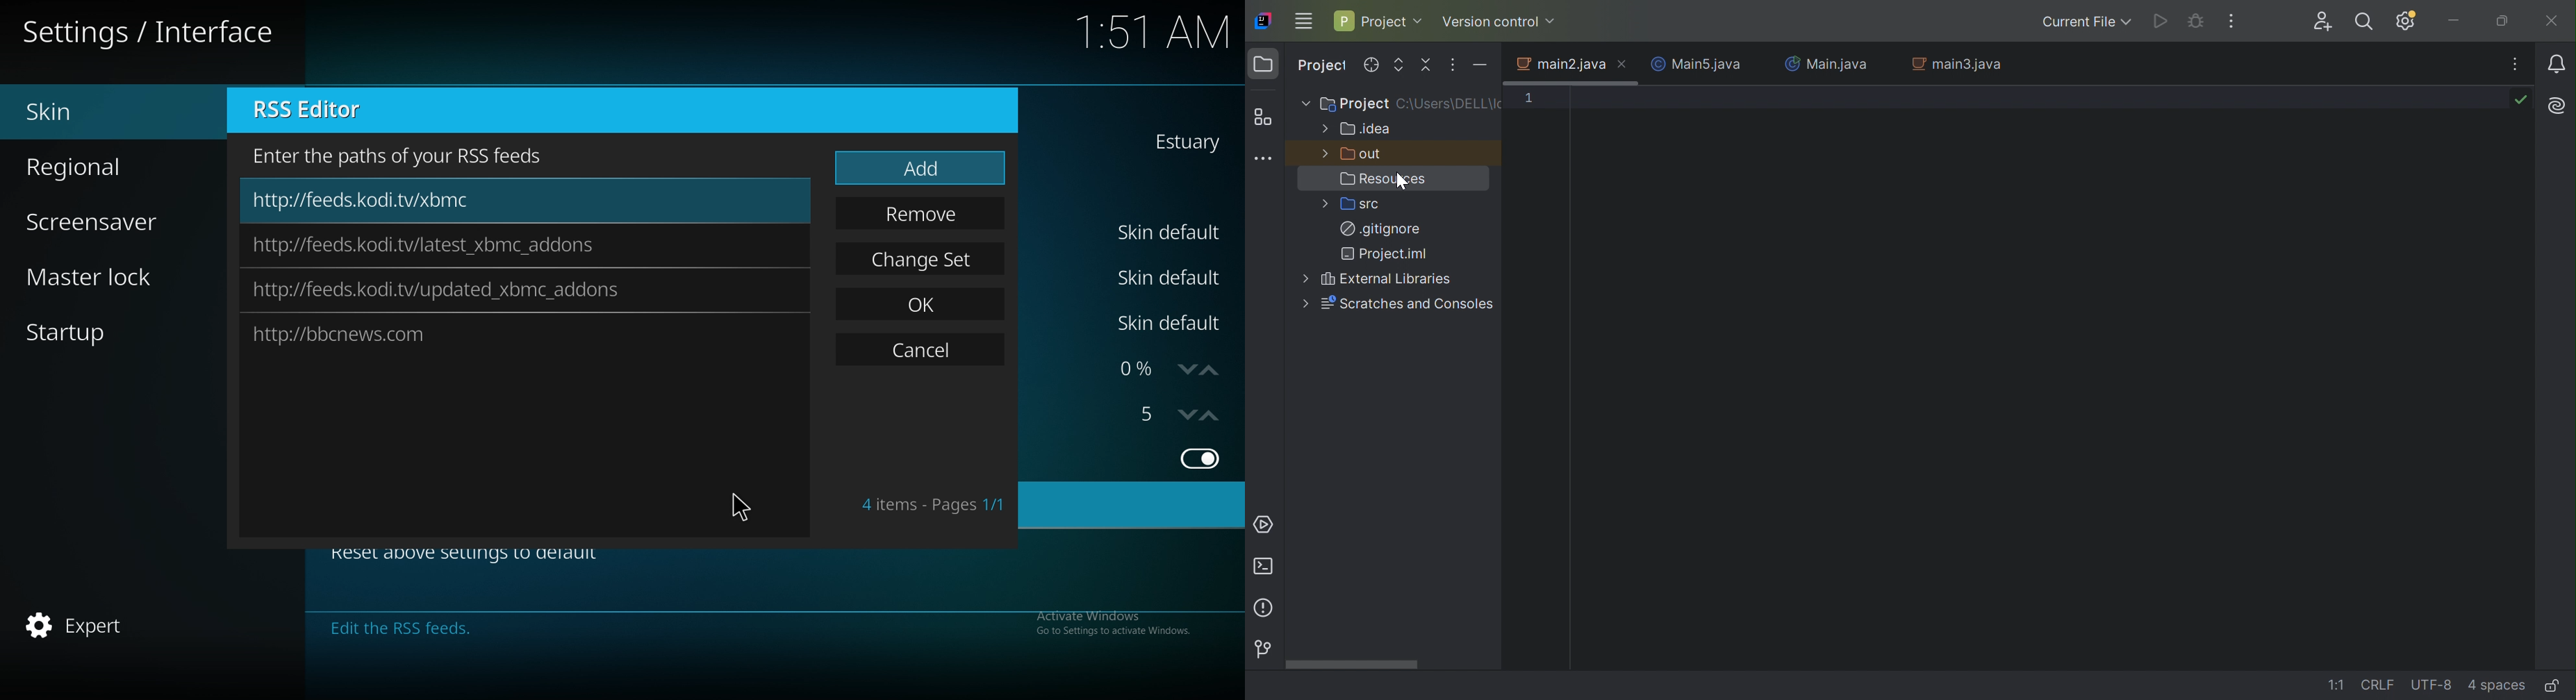  I want to click on Main menu, so click(1305, 22).